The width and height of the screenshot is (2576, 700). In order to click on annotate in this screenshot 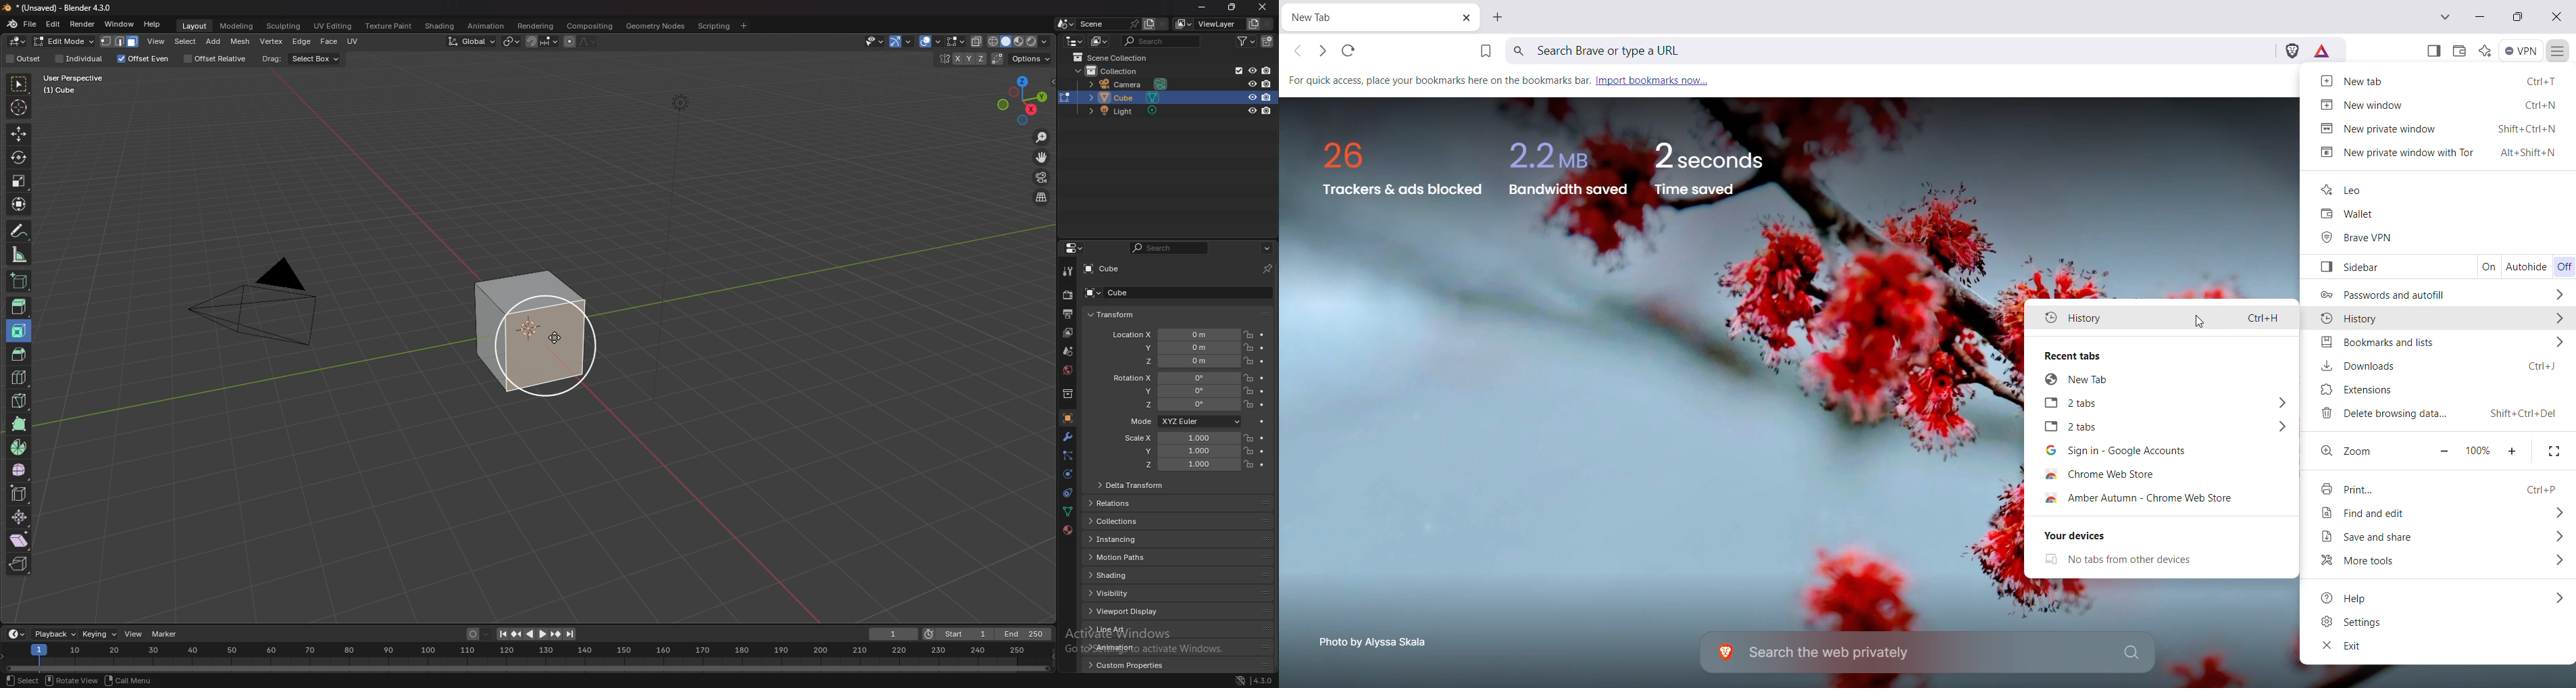, I will do `click(21, 231)`.